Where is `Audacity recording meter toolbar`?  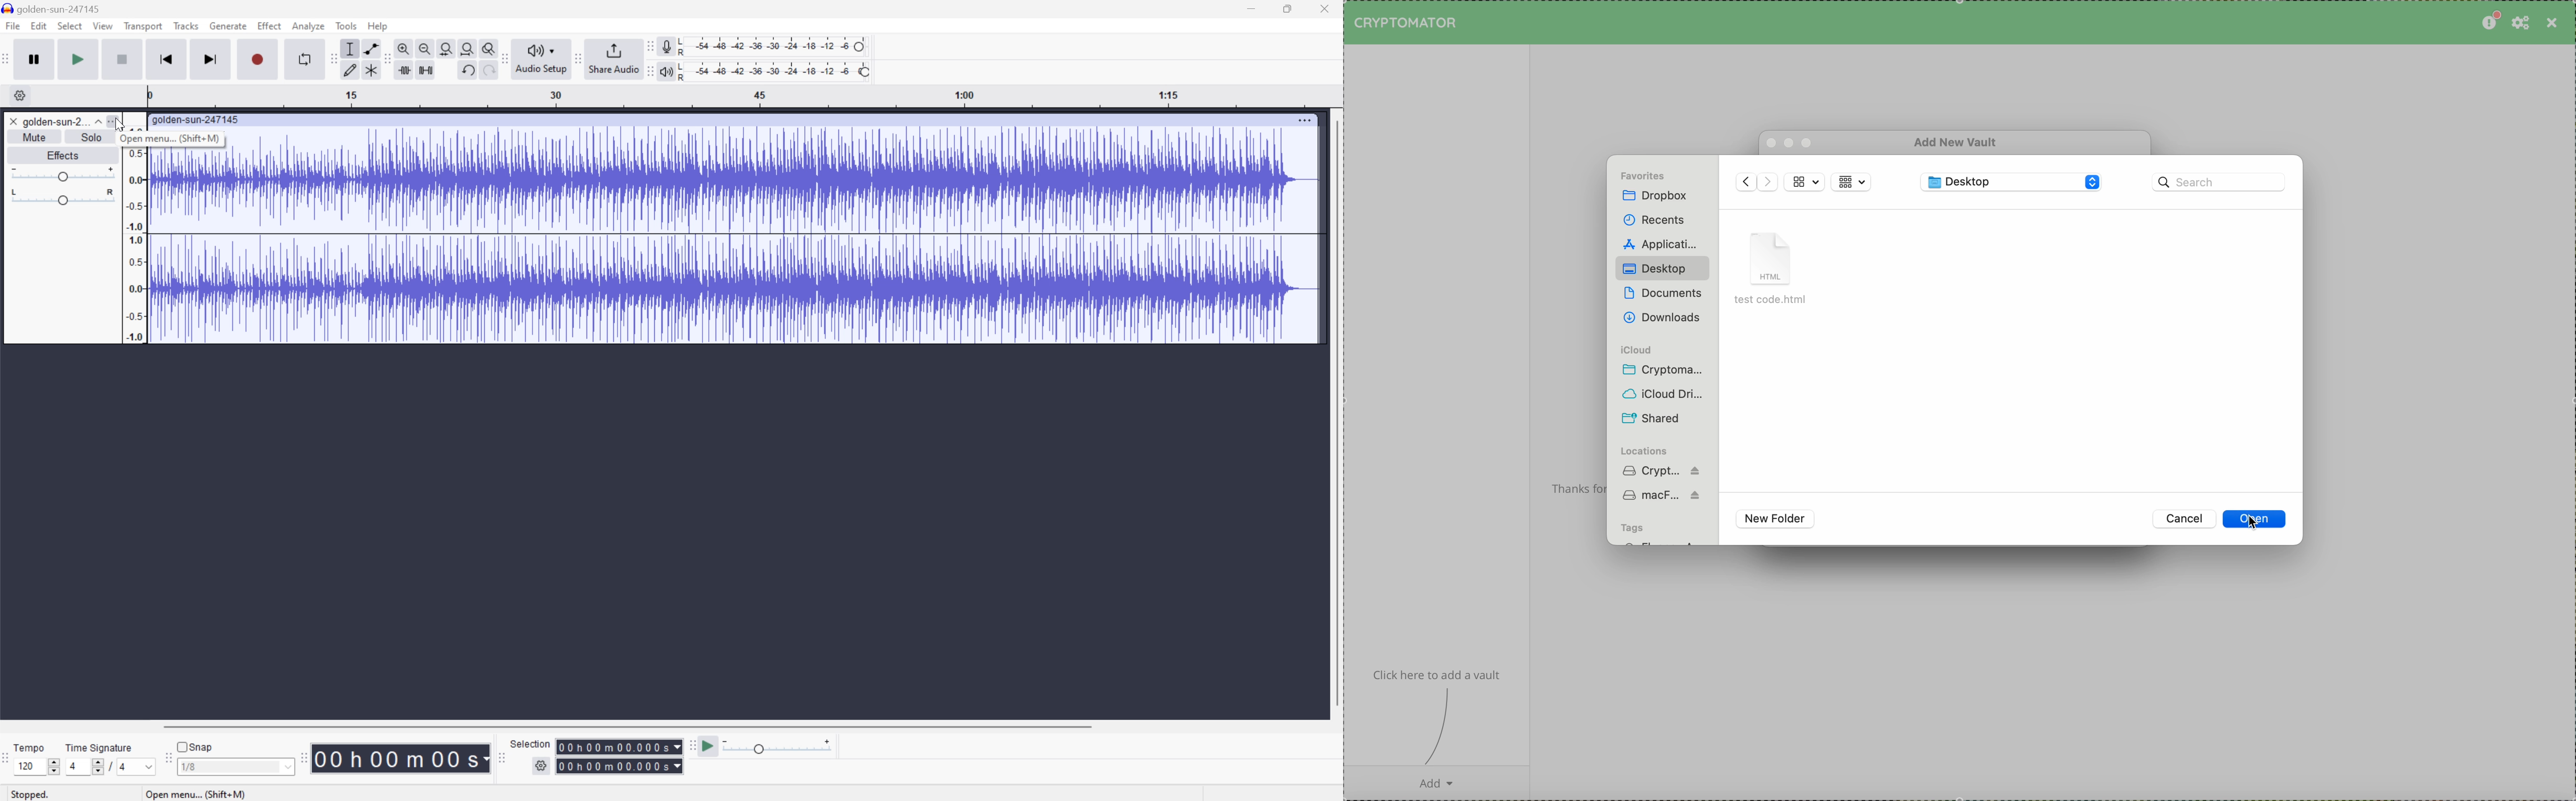
Audacity recording meter toolbar is located at coordinates (646, 45).